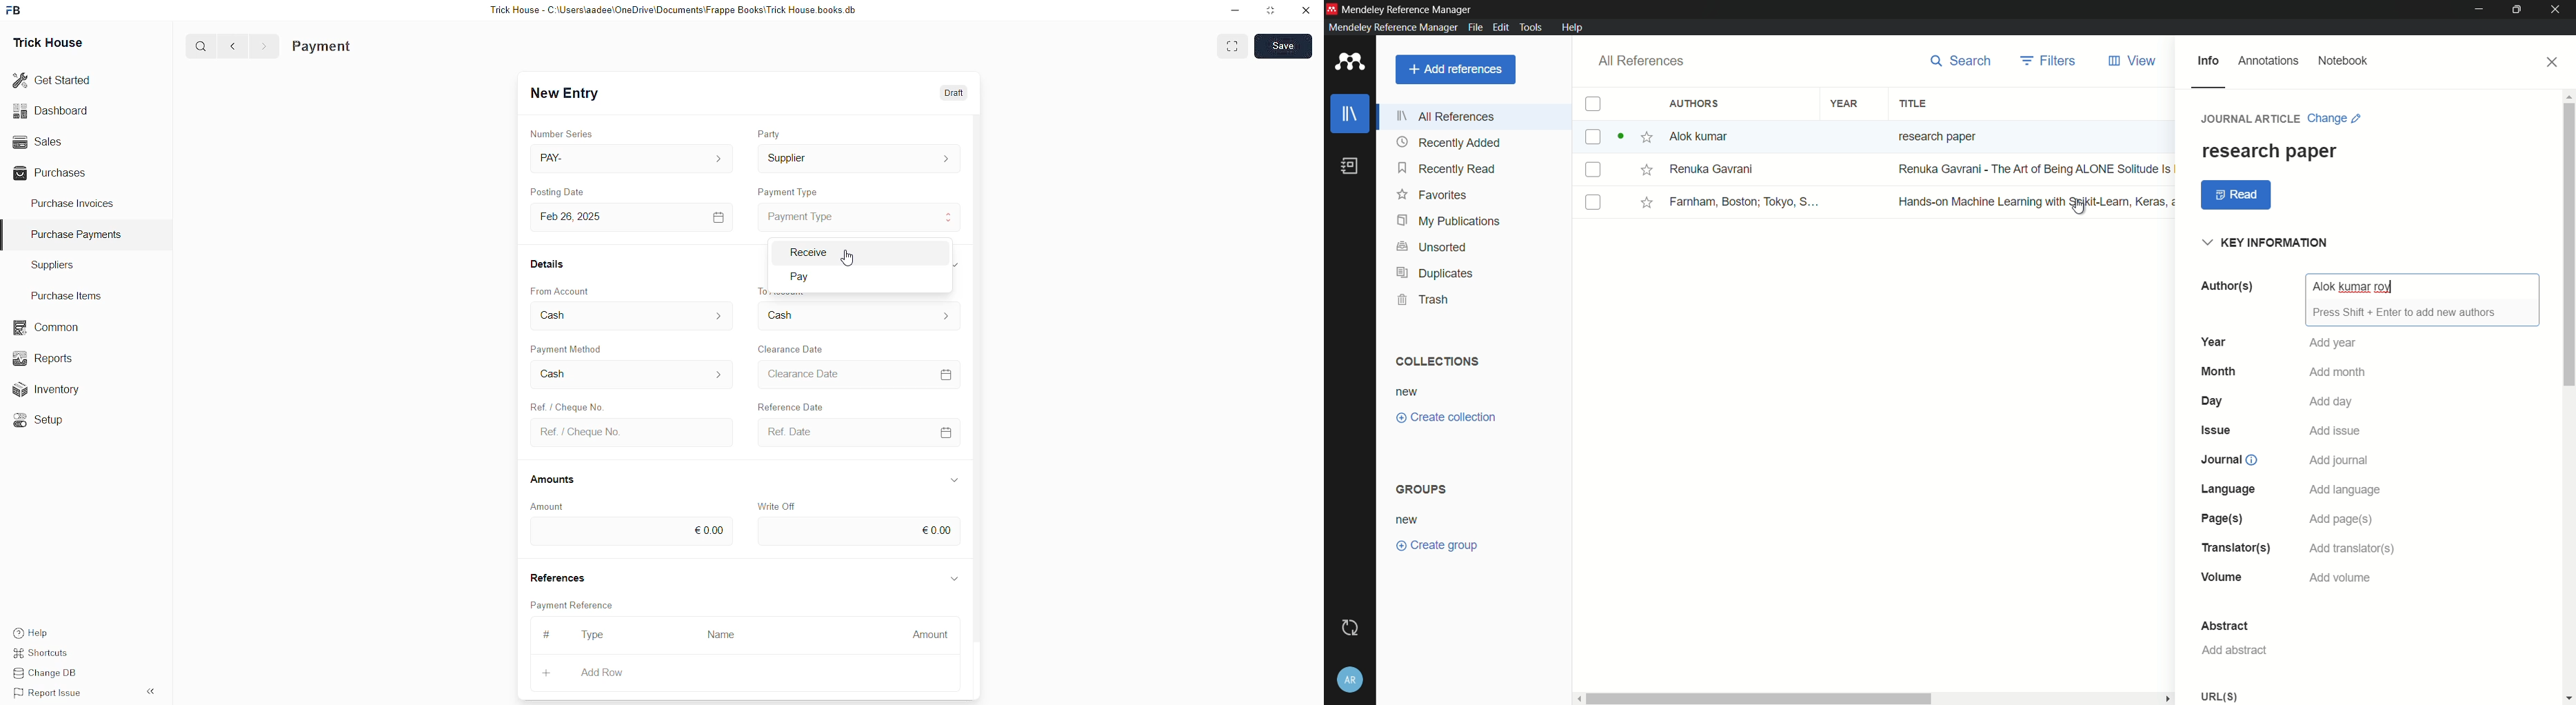 This screenshot has height=728, width=2576. Describe the element at coordinates (30, 633) in the screenshot. I see `Help` at that location.